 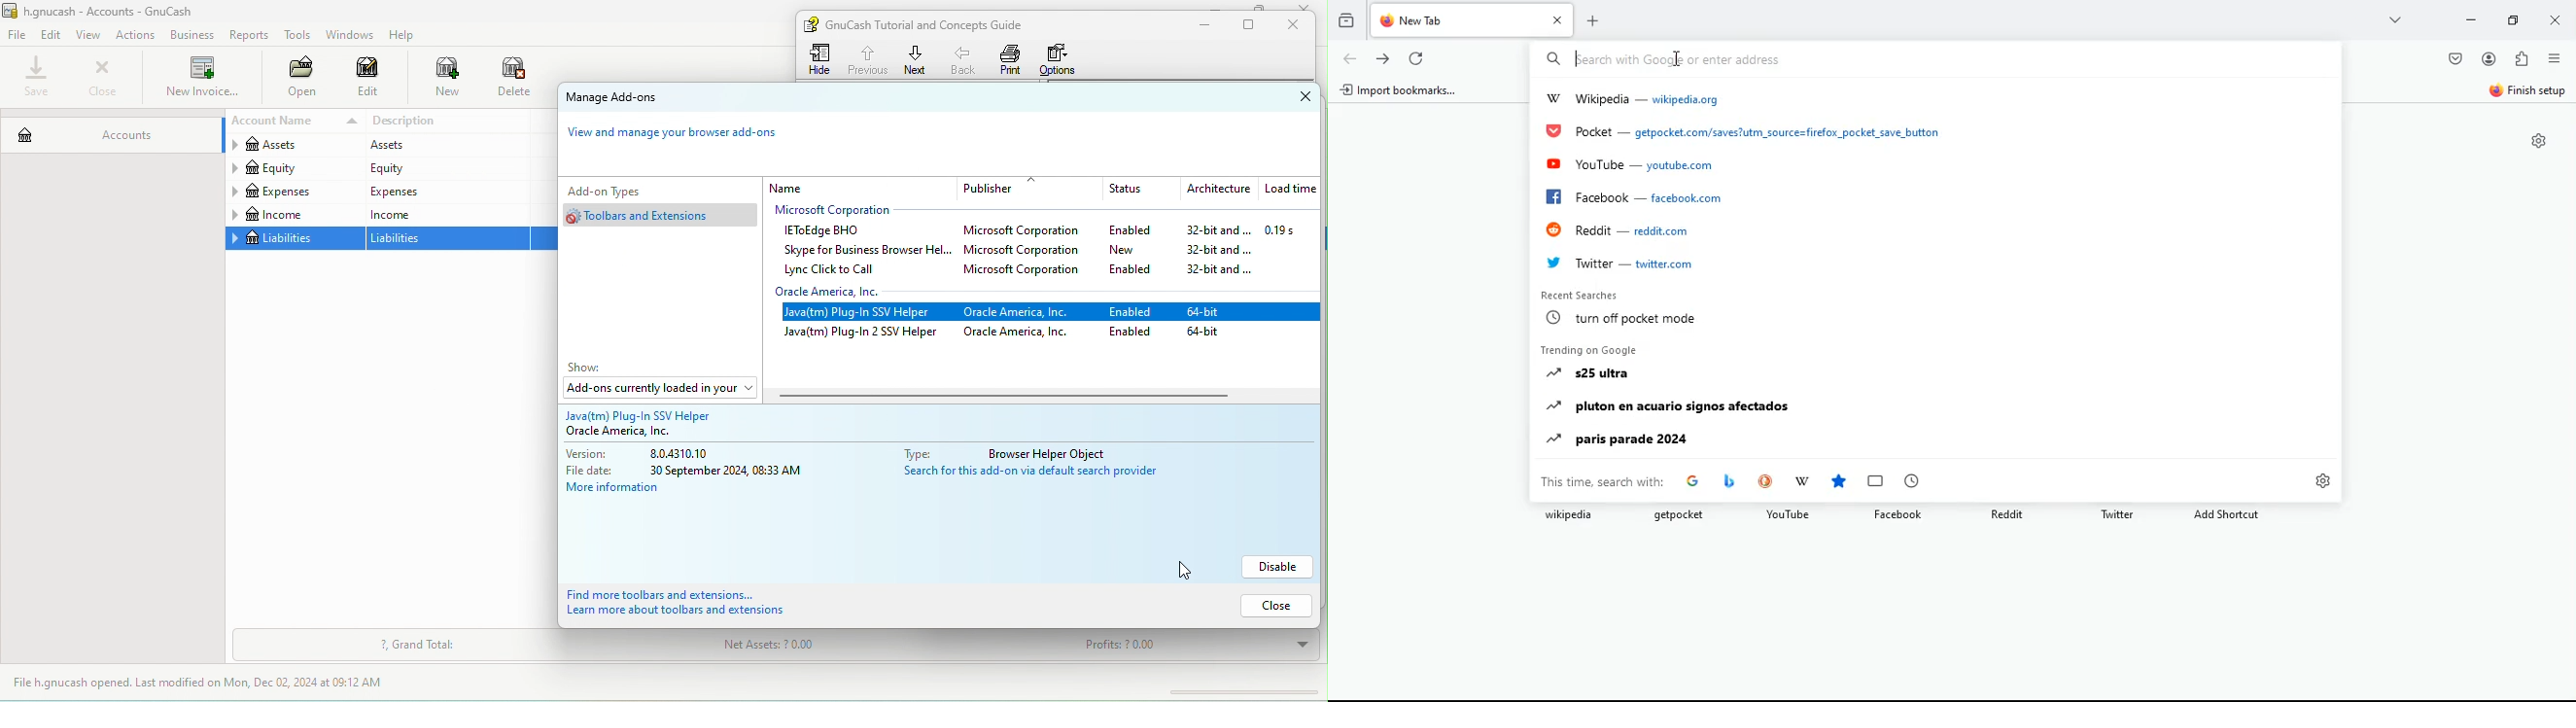 I want to click on enabled, so click(x=1130, y=231).